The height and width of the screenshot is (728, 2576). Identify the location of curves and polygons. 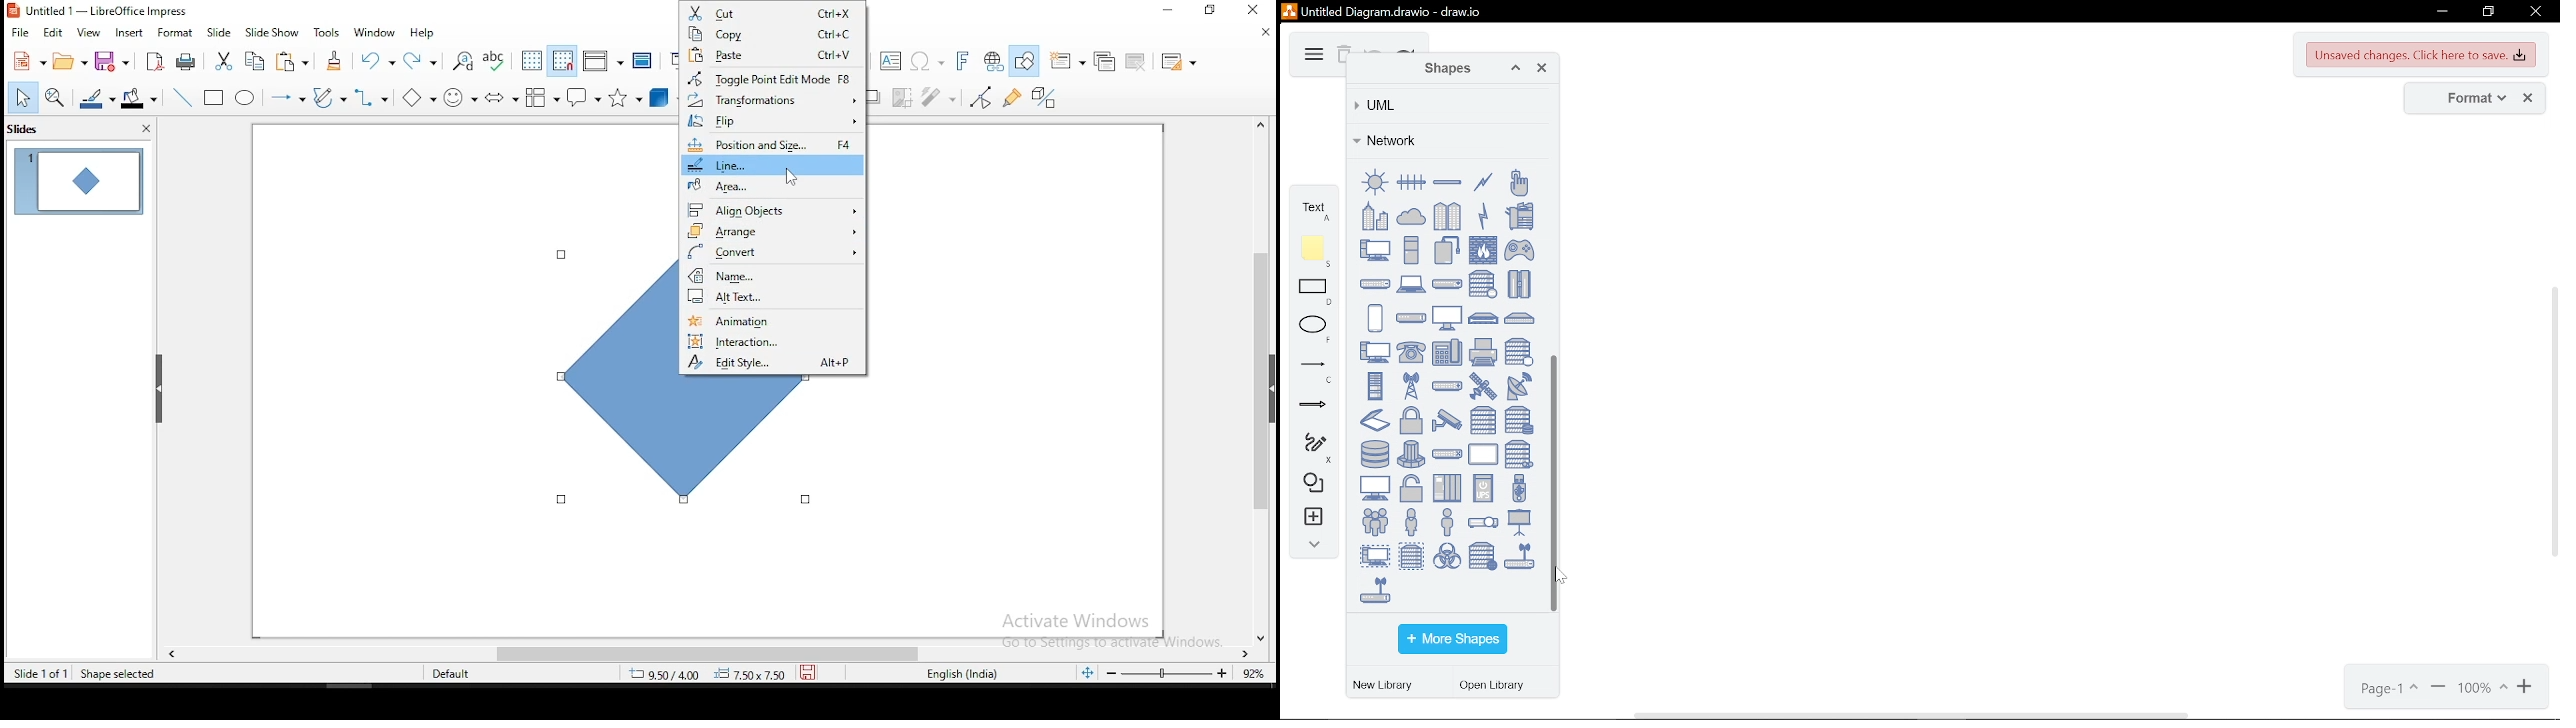
(329, 98).